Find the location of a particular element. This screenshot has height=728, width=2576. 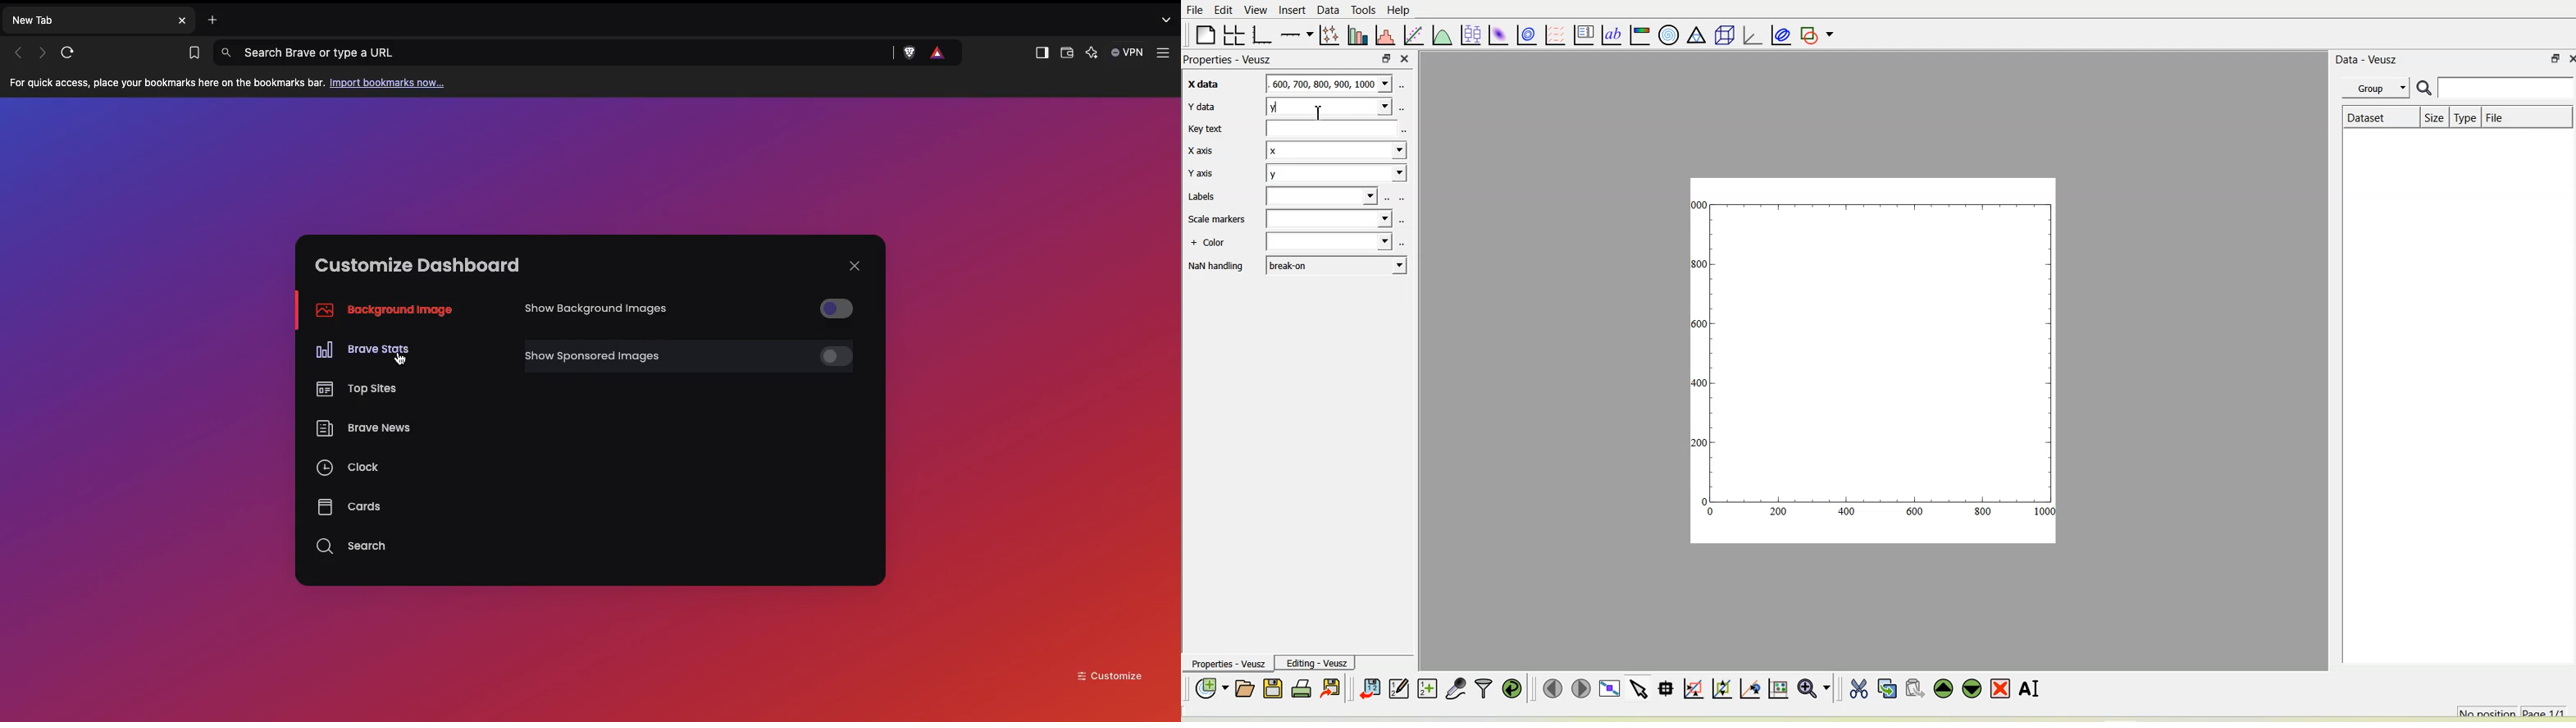

Customize dashboard is located at coordinates (417, 265).